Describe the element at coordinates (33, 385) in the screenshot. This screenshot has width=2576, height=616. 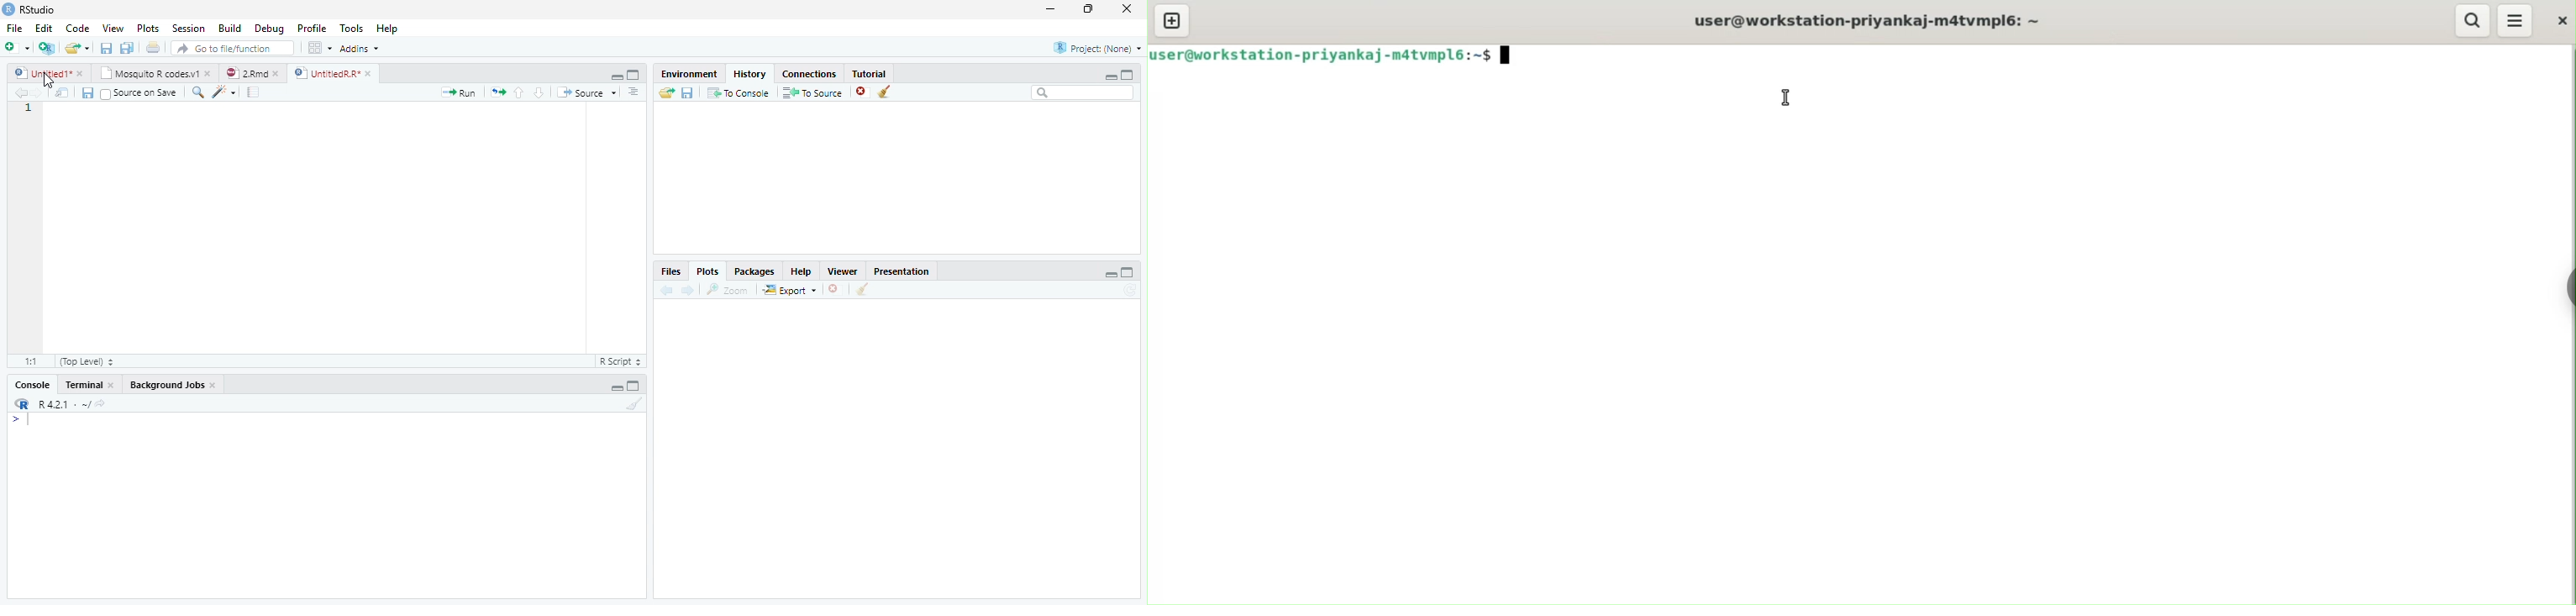
I see `Console` at that location.